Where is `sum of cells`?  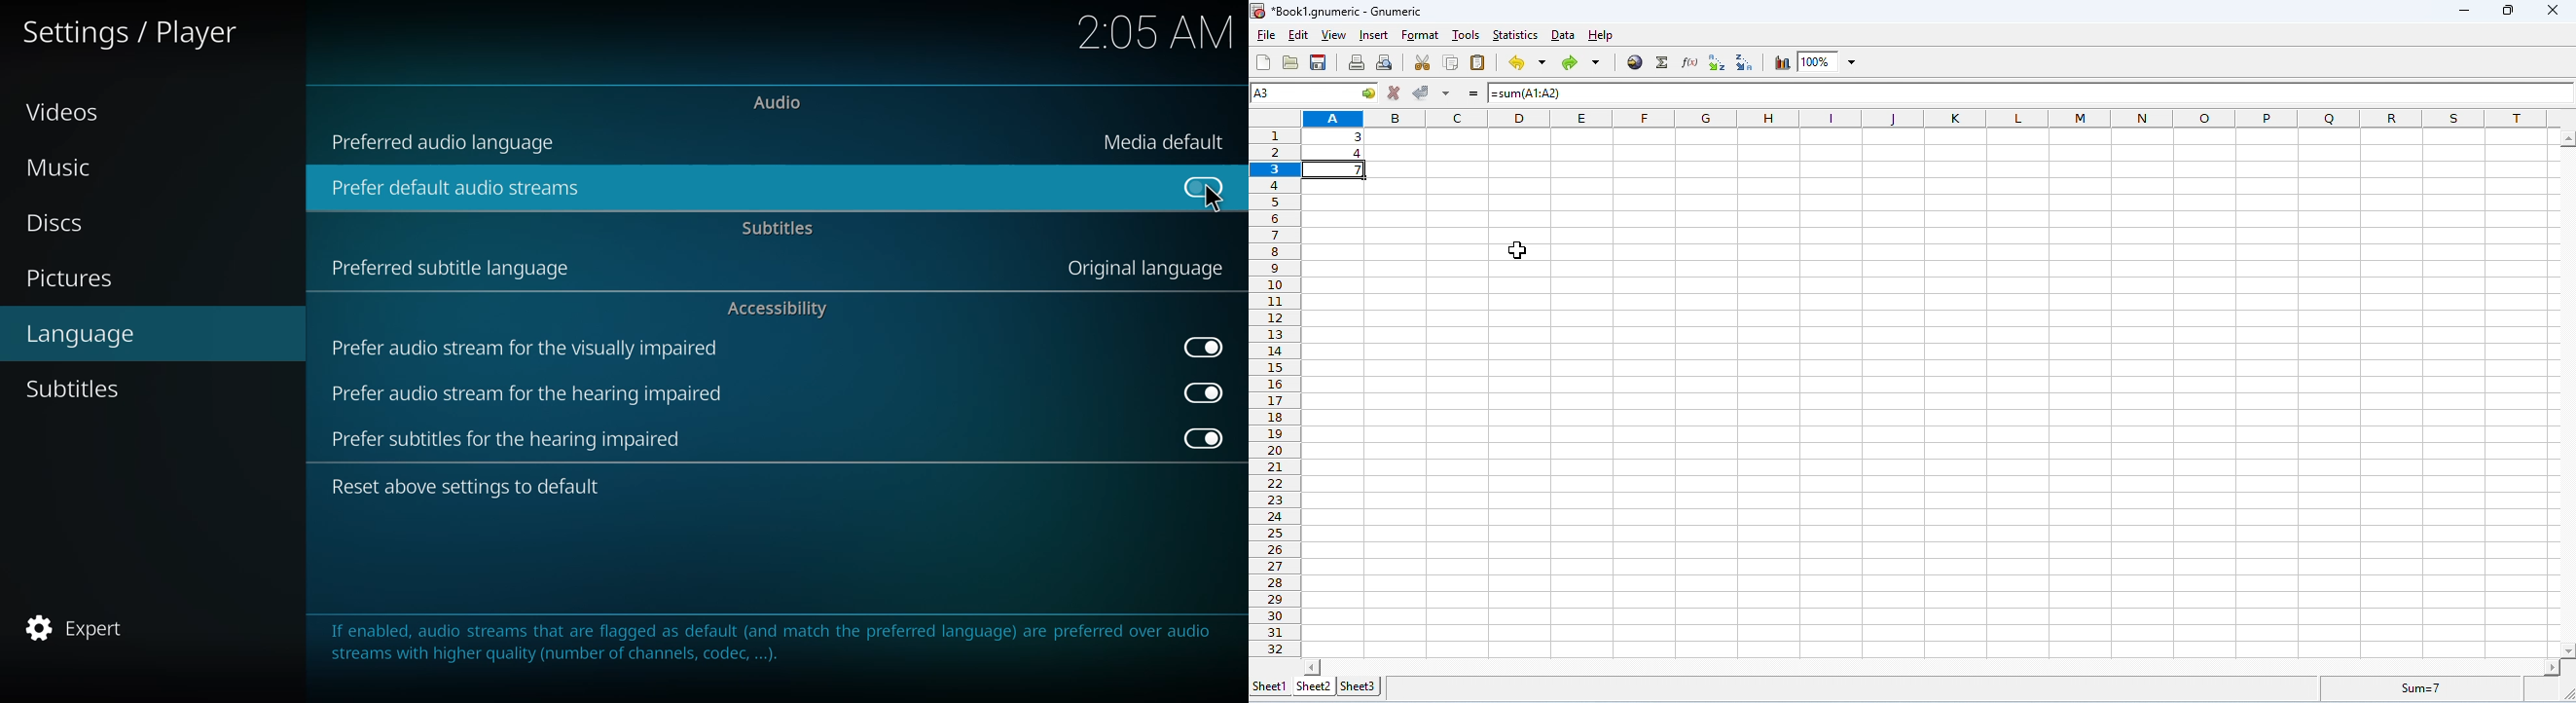 sum of cells is located at coordinates (1333, 171).